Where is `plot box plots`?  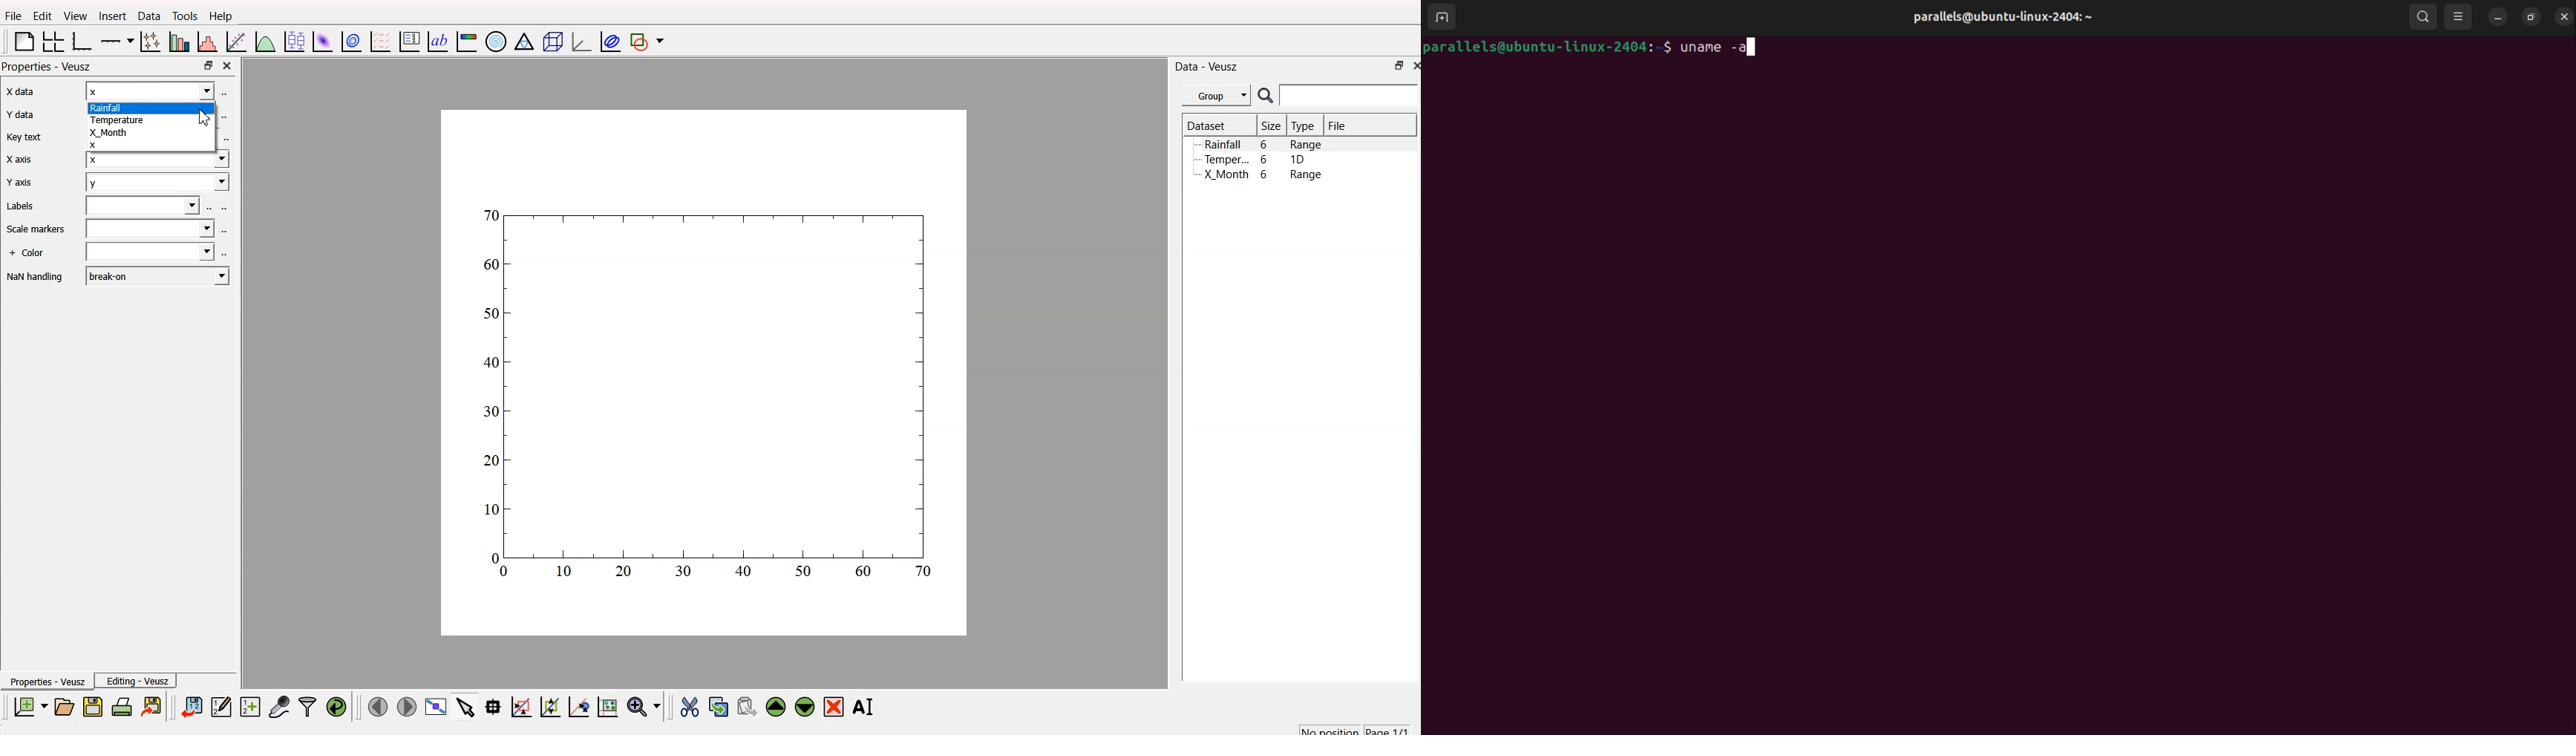 plot box plots is located at coordinates (294, 40).